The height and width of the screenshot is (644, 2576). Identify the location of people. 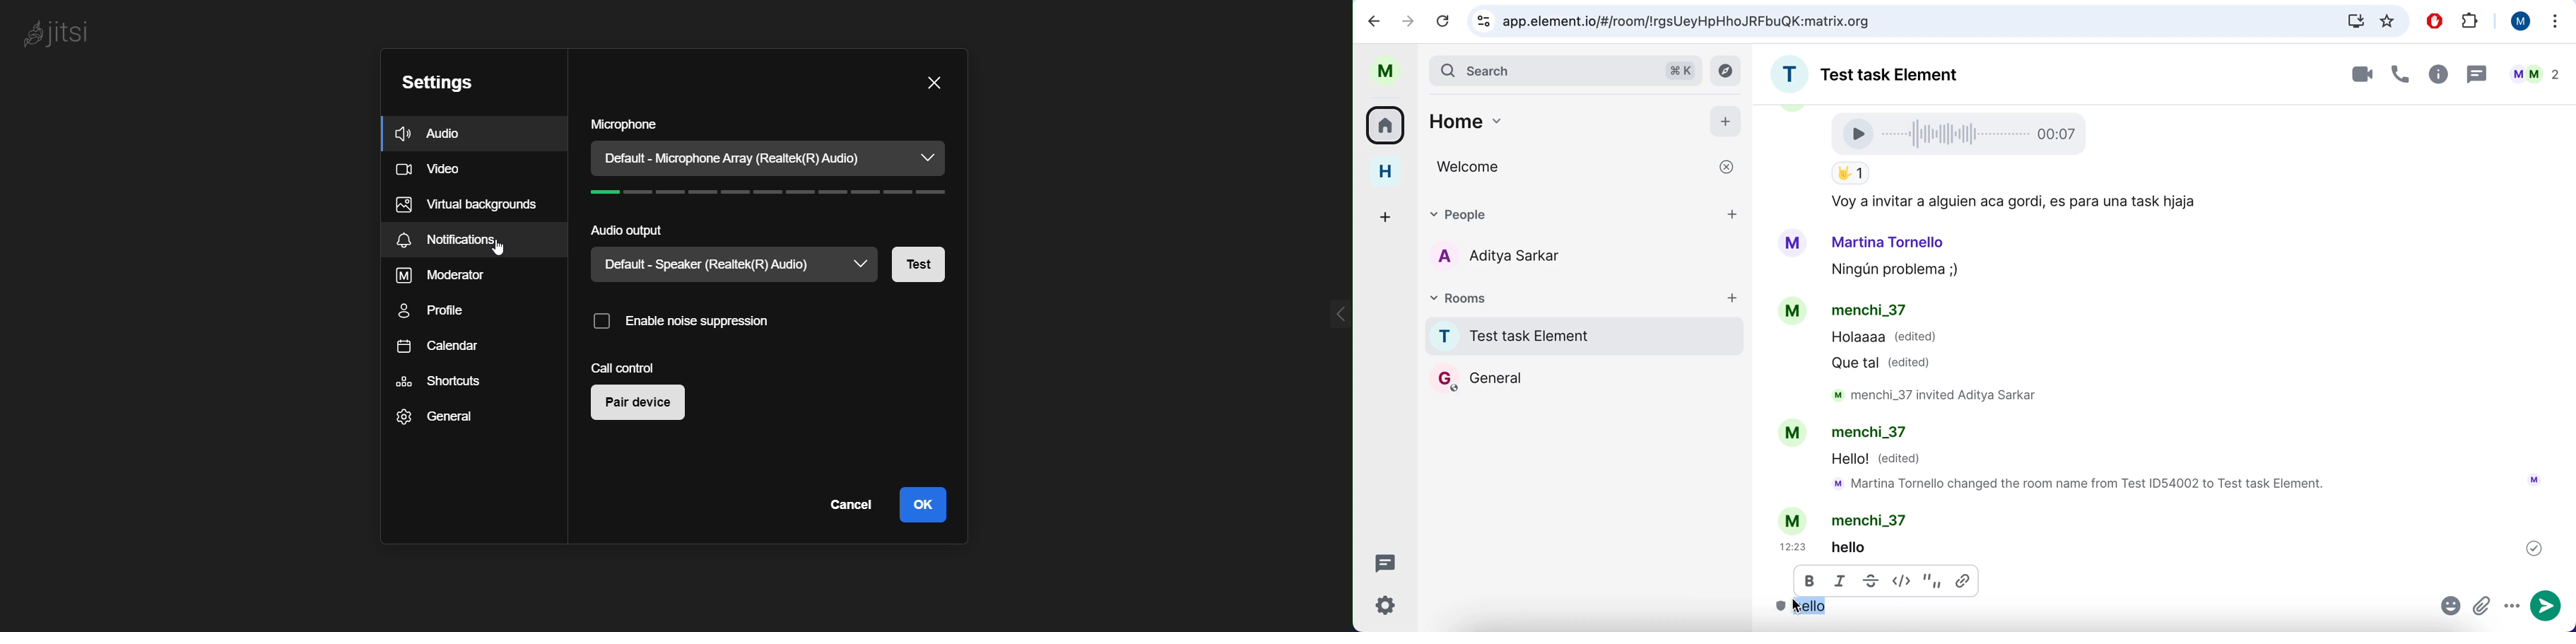
(2534, 74).